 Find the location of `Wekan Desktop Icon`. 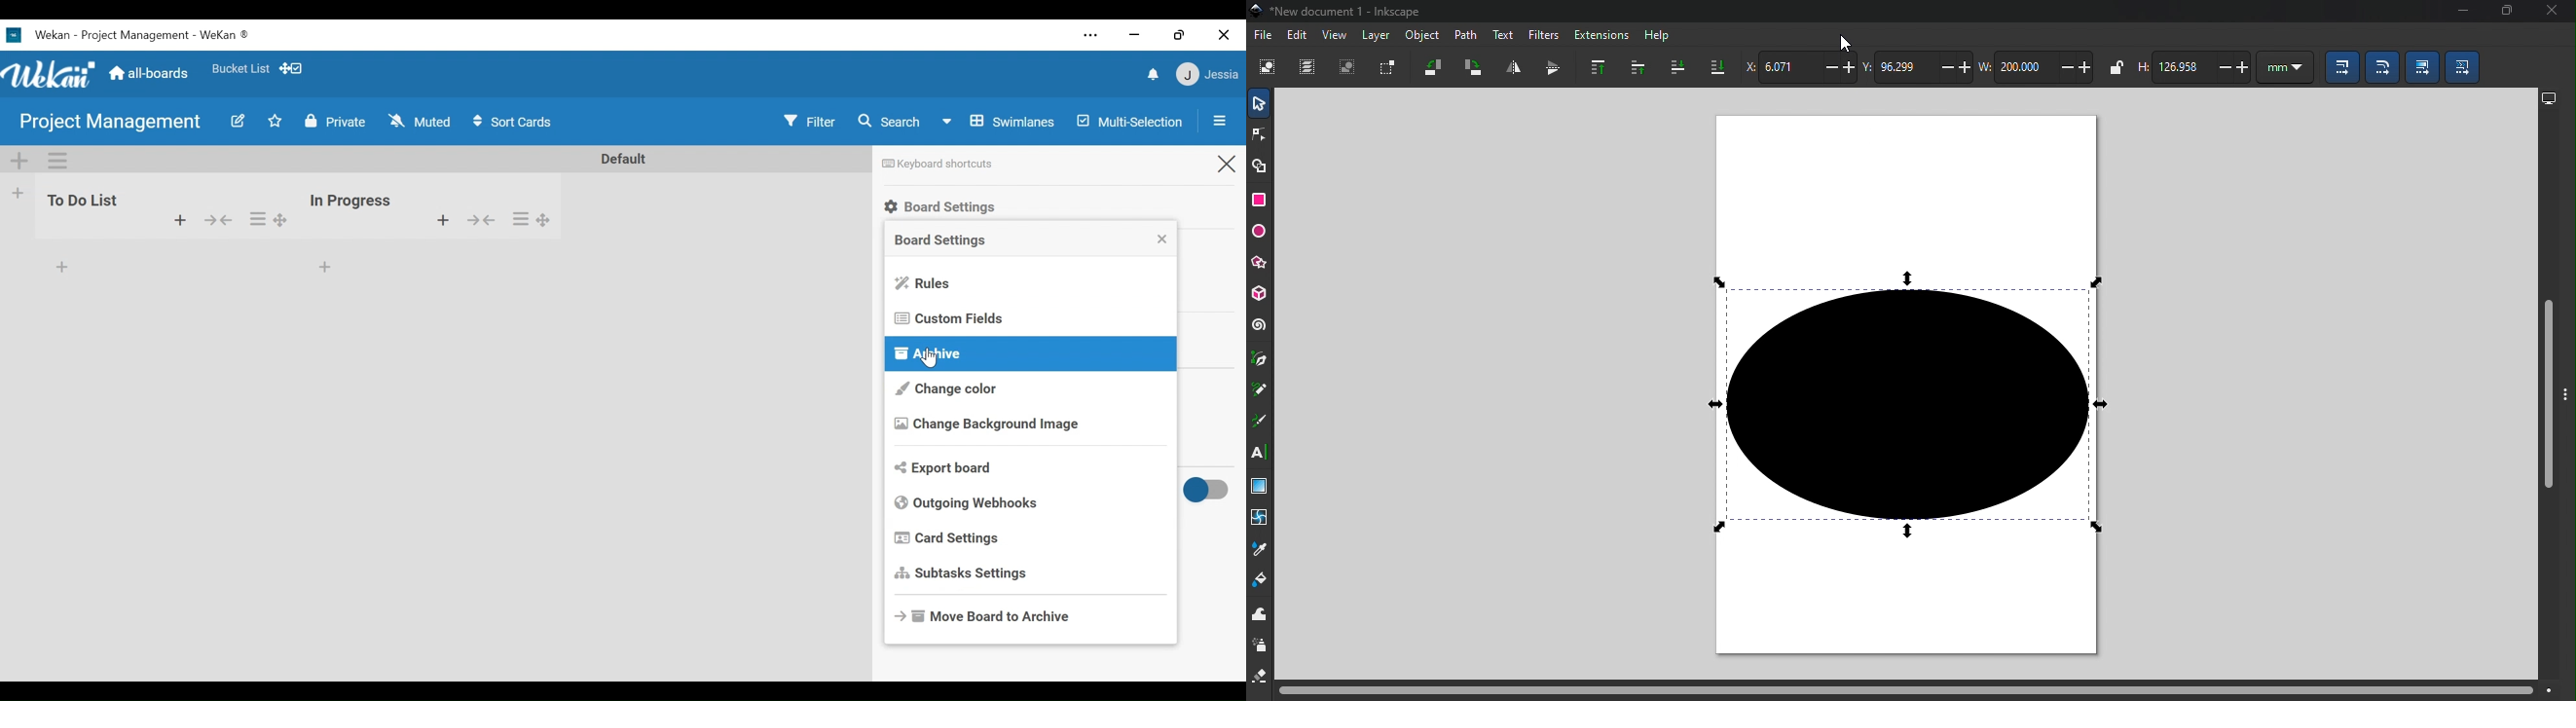

Wekan Desktop Icon is located at coordinates (127, 36).